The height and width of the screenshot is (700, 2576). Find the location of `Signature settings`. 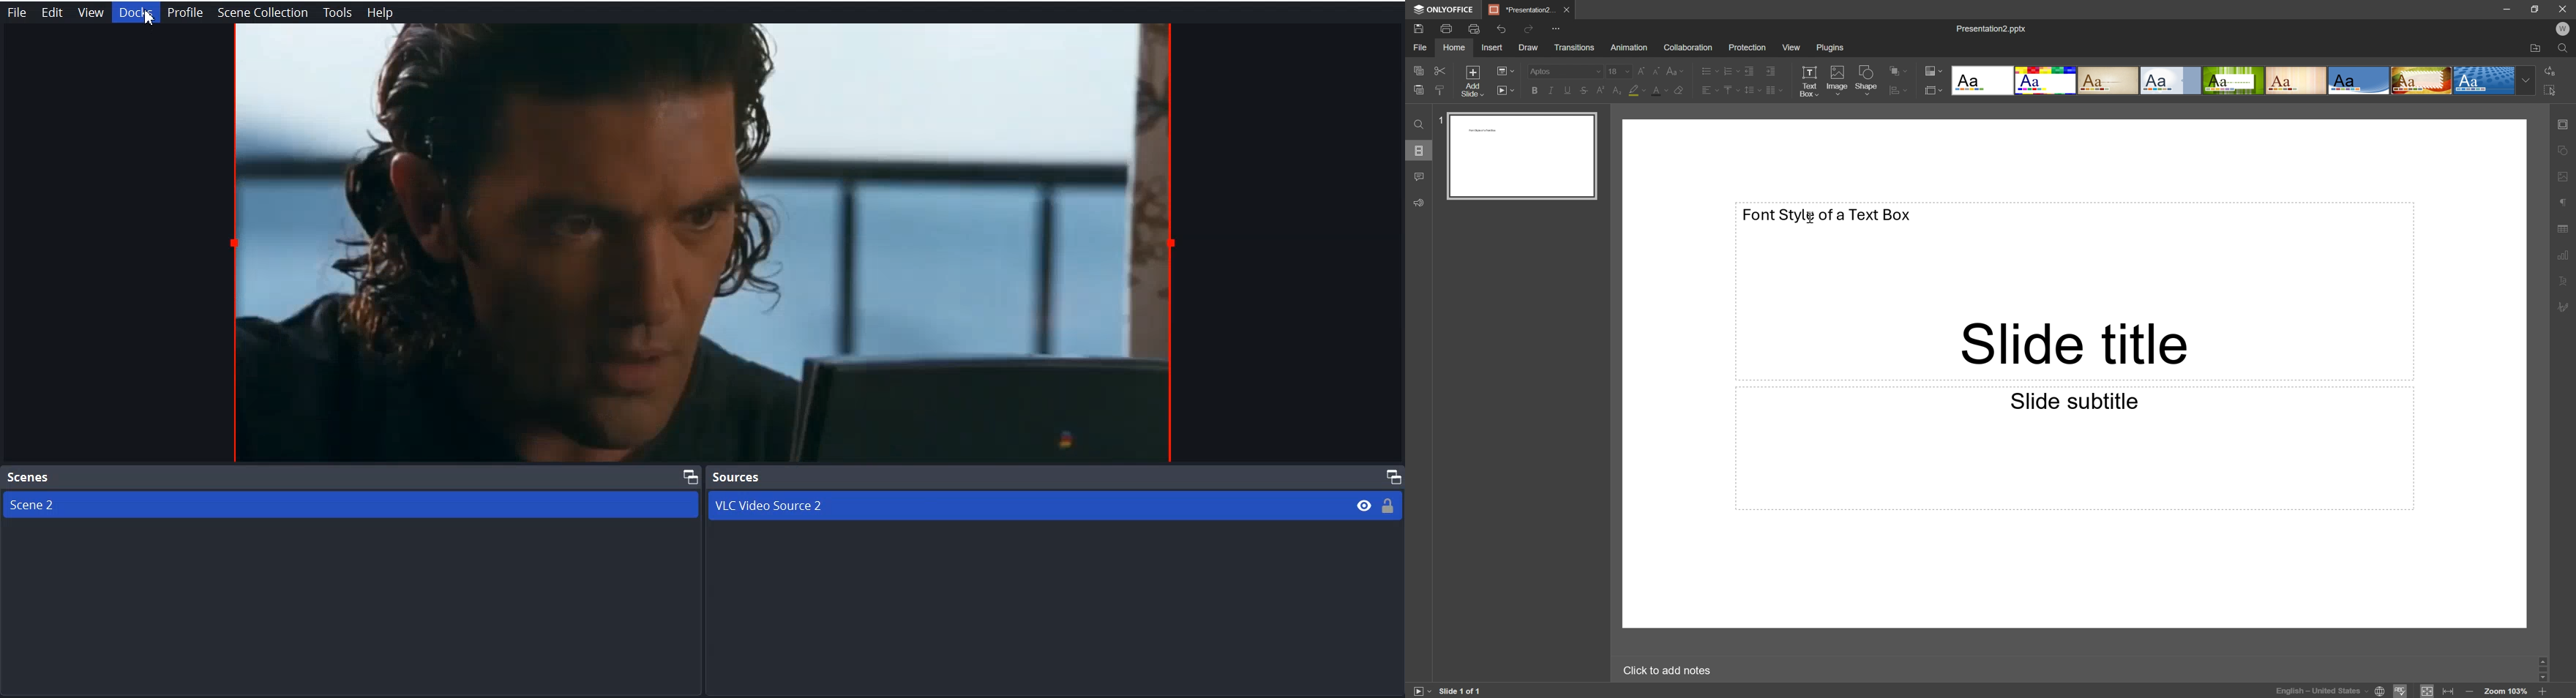

Signature settings is located at coordinates (2567, 307).